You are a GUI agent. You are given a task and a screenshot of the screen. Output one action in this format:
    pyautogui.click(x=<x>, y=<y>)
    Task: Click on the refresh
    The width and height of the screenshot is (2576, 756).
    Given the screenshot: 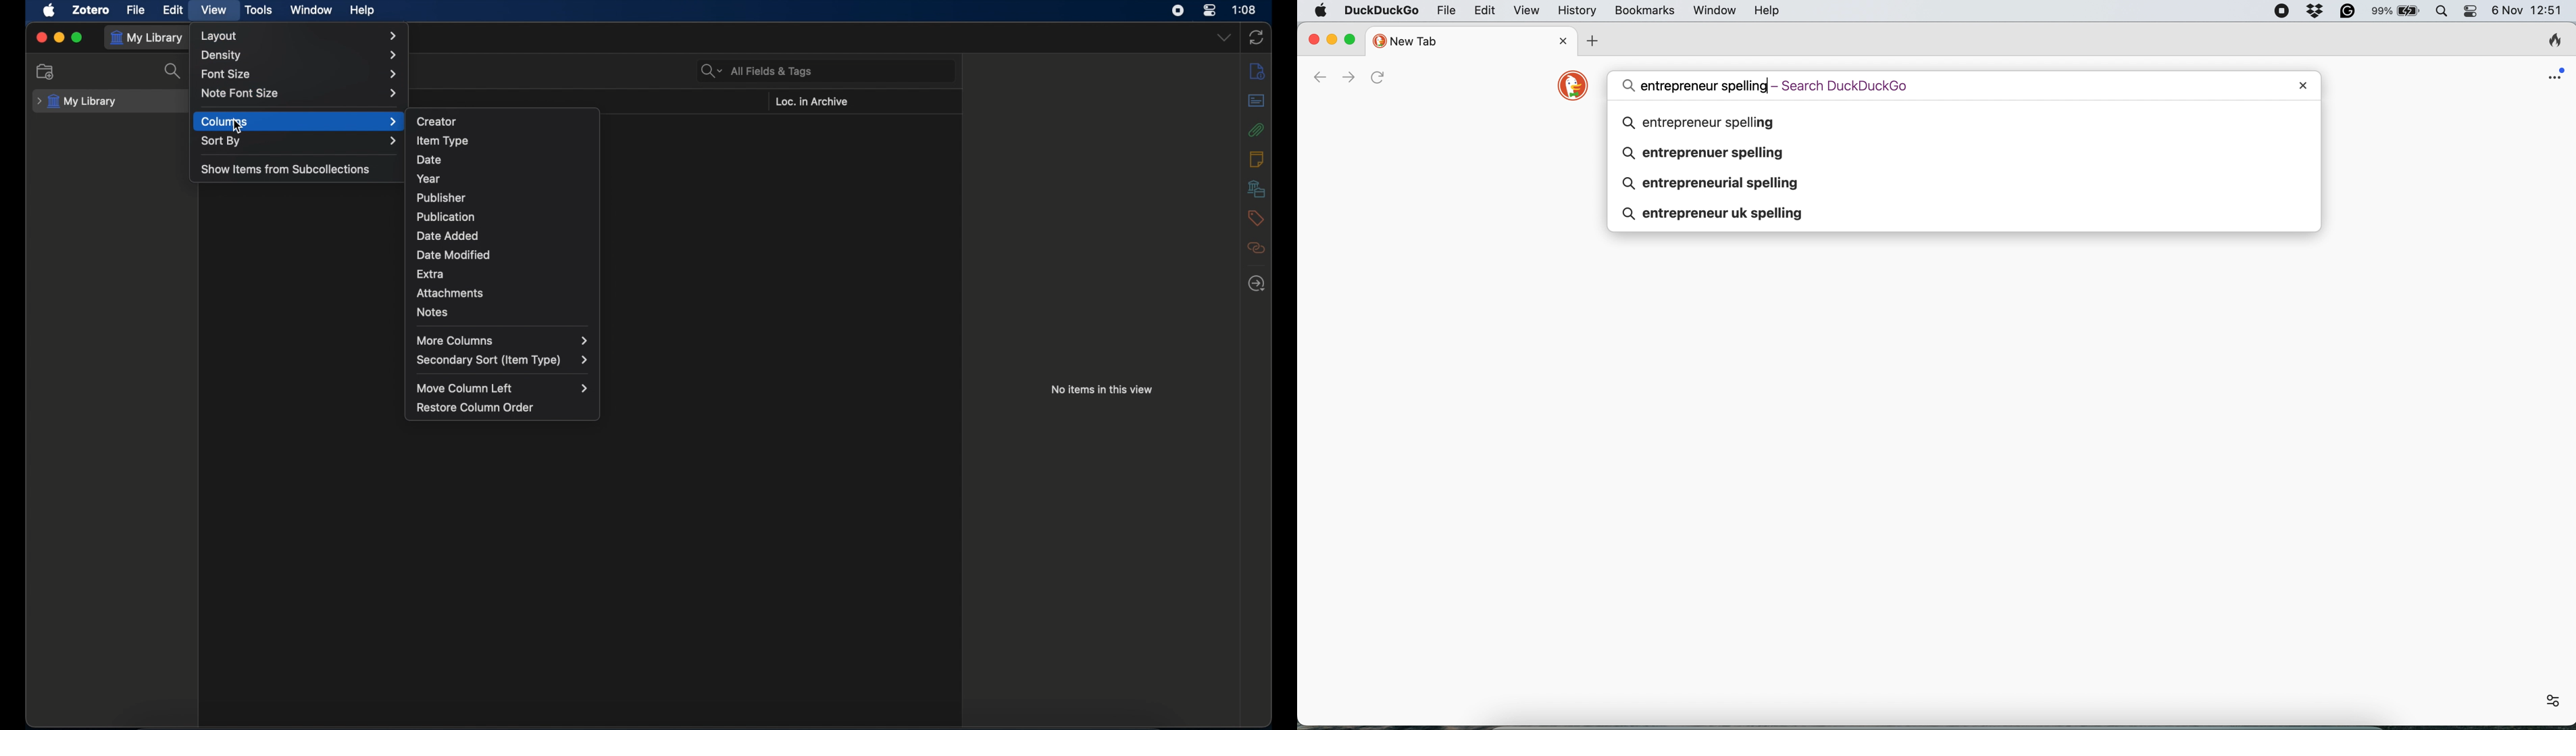 What is the action you would take?
    pyautogui.click(x=1379, y=78)
    